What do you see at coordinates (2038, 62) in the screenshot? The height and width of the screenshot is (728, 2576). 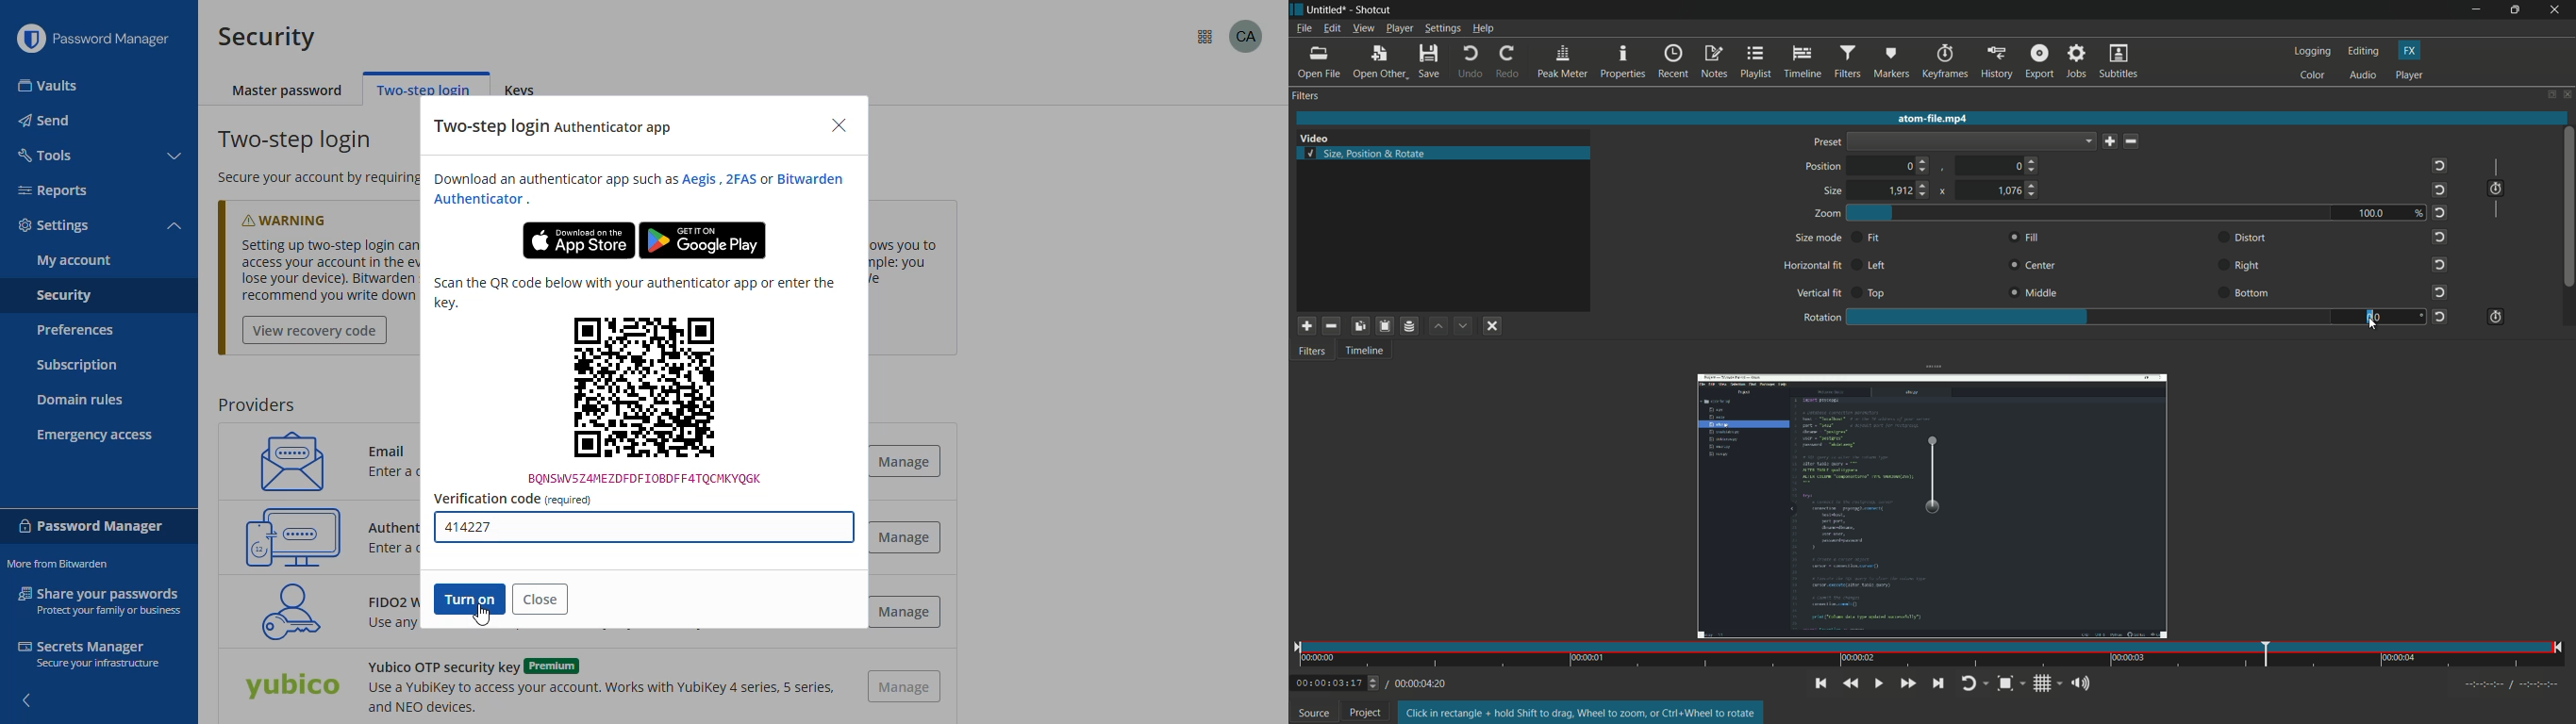 I see `export` at bounding box center [2038, 62].